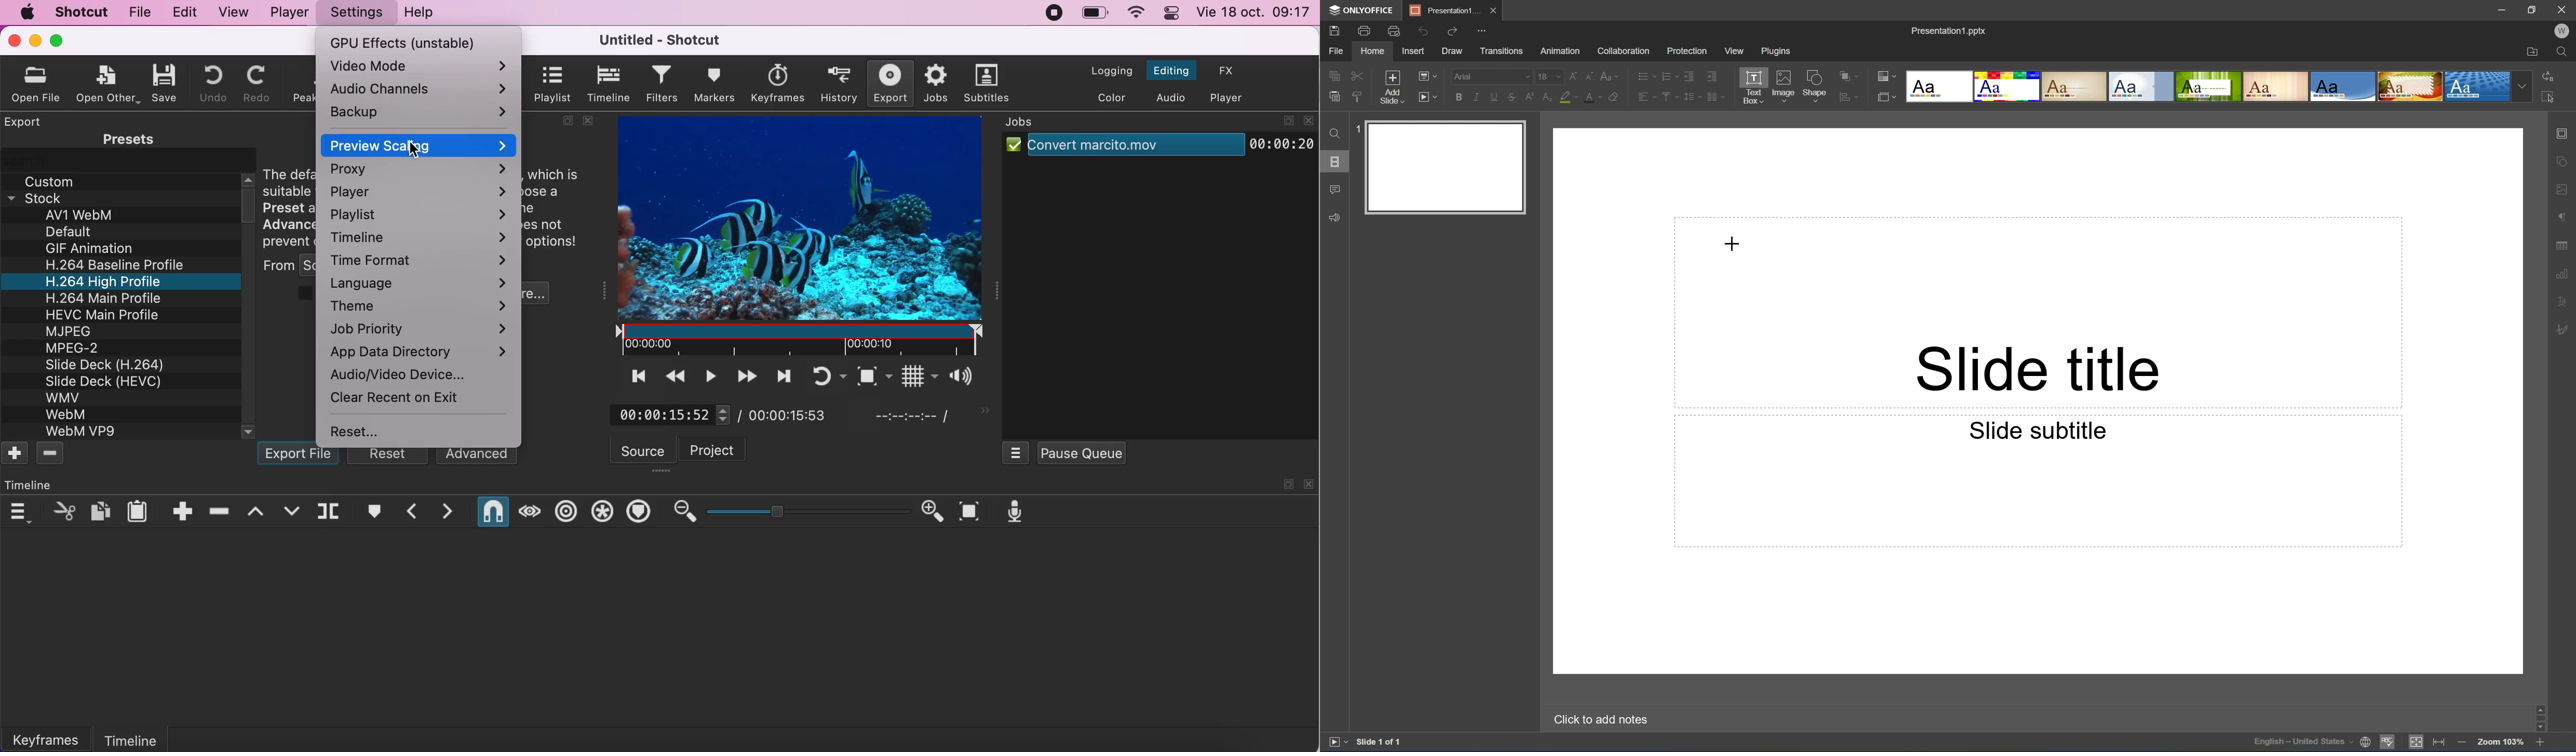 This screenshot has width=2576, height=756. Describe the element at coordinates (1732, 243) in the screenshot. I see `Cursor` at that location.